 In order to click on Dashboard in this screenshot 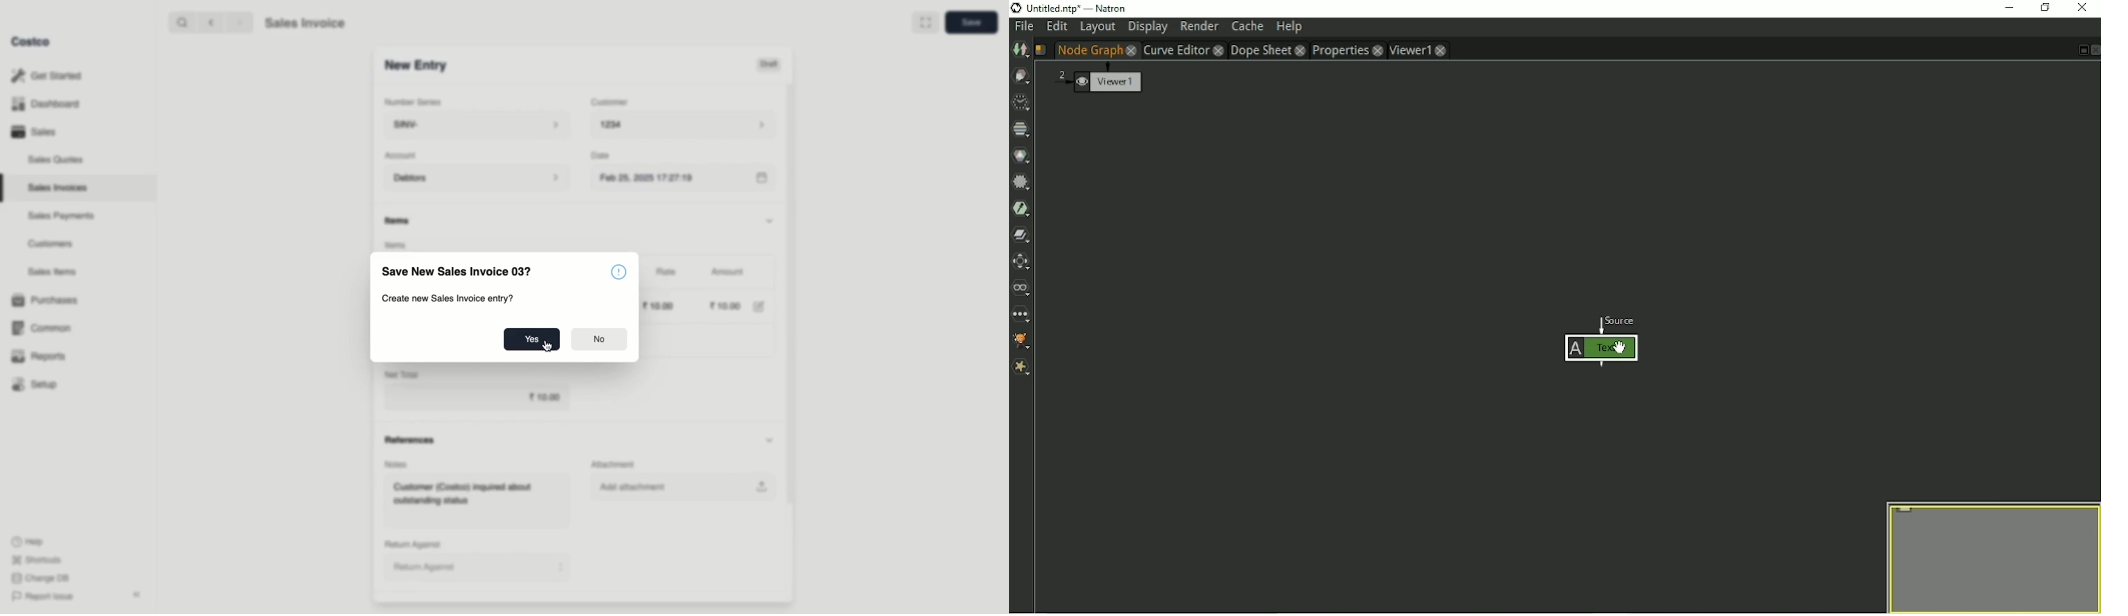, I will do `click(49, 102)`.